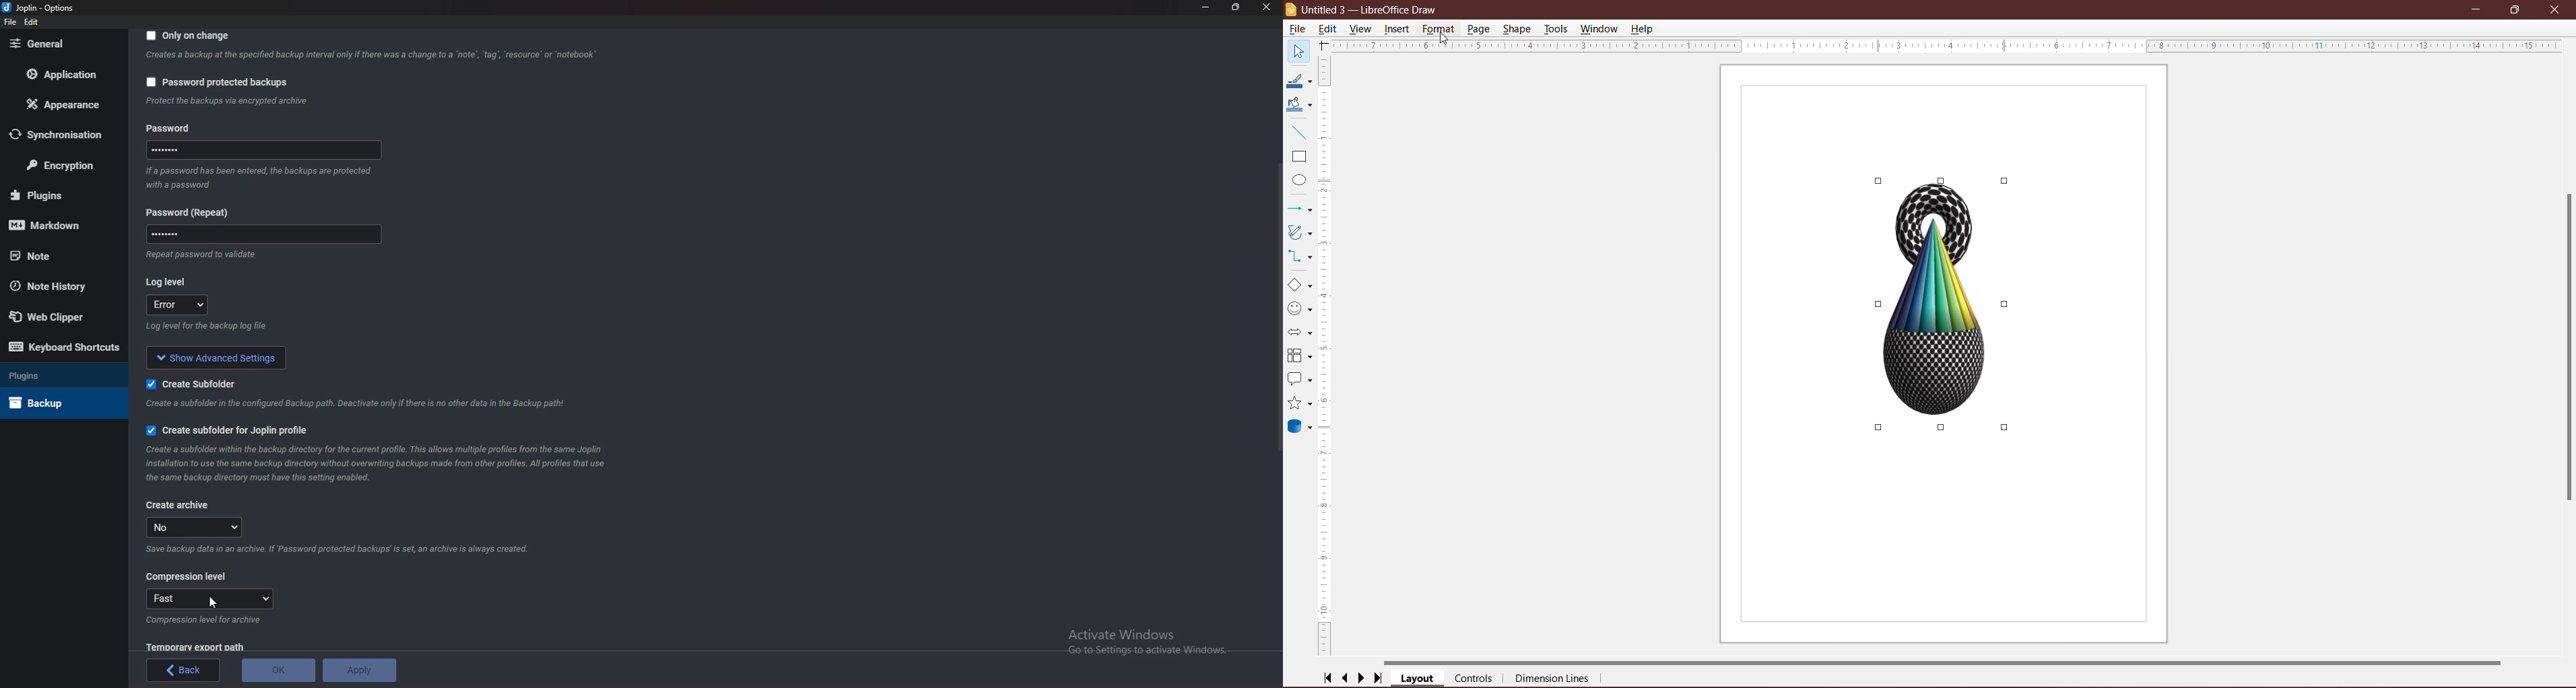 The height and width of the screenshot is (700, 2576). What do you see at coordinates (1299, 285) in the screenshot?
I see `Basic Shapes` at bounding box center [1299, 285].